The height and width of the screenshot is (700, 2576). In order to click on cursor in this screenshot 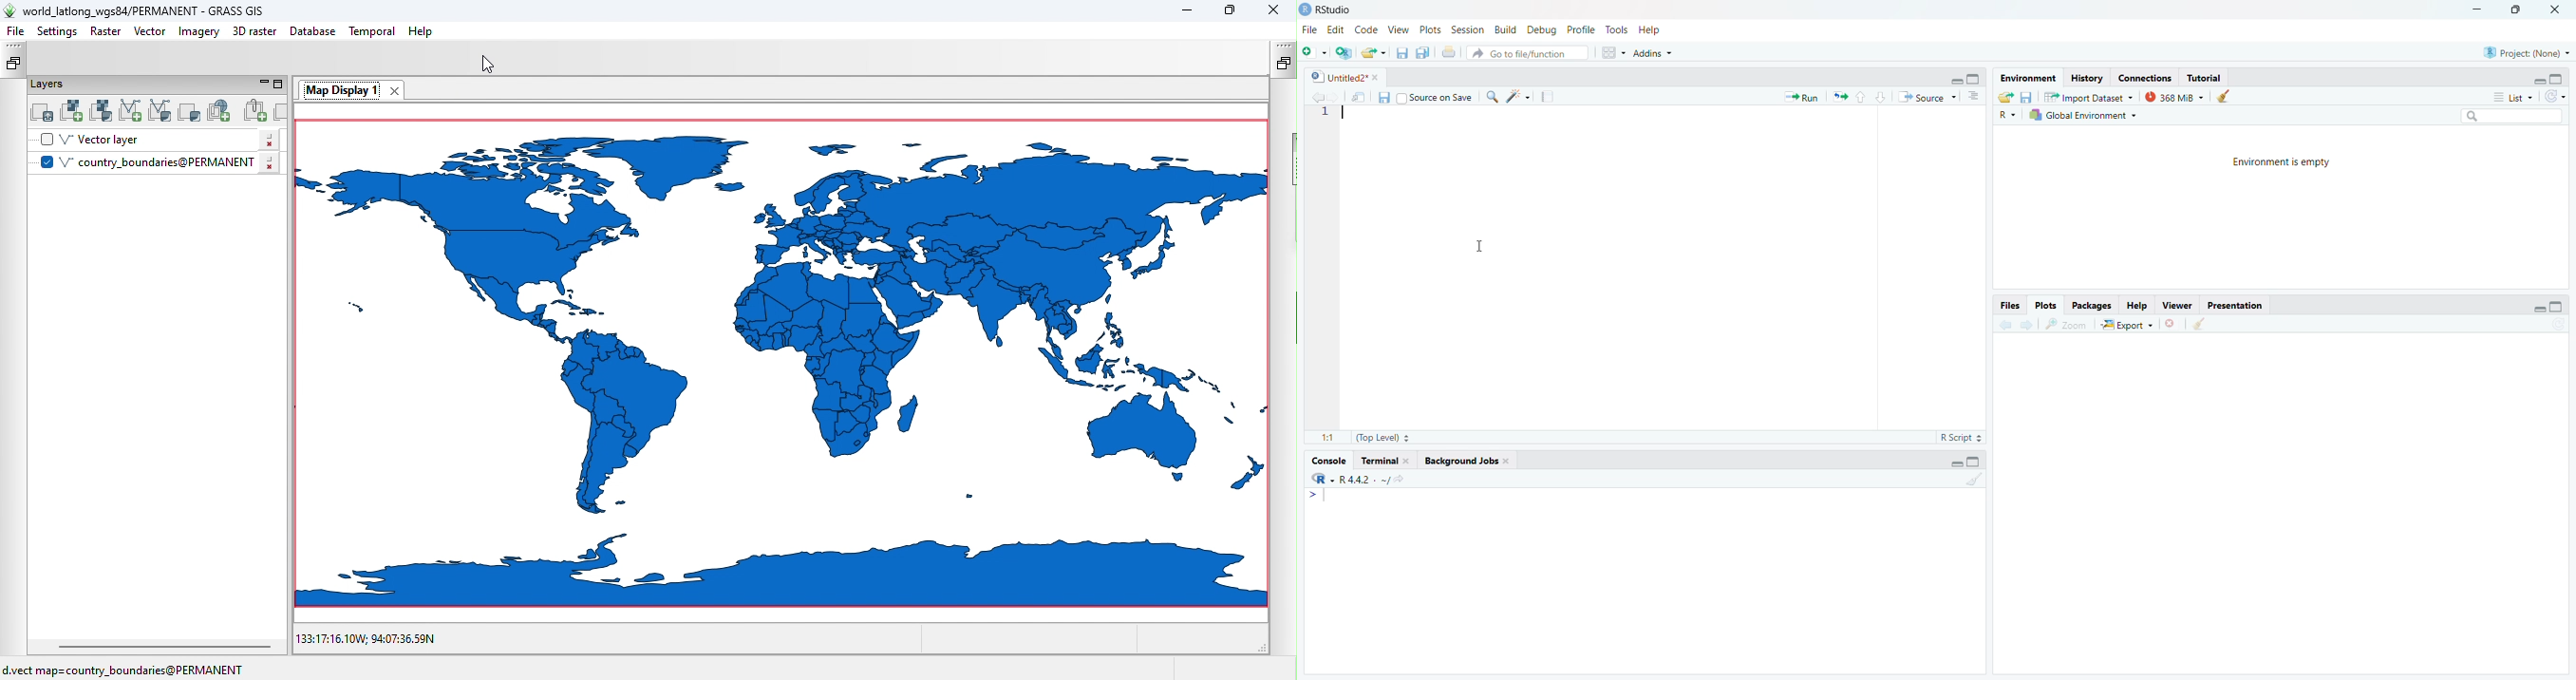, I will do `click(1480, 246)`.